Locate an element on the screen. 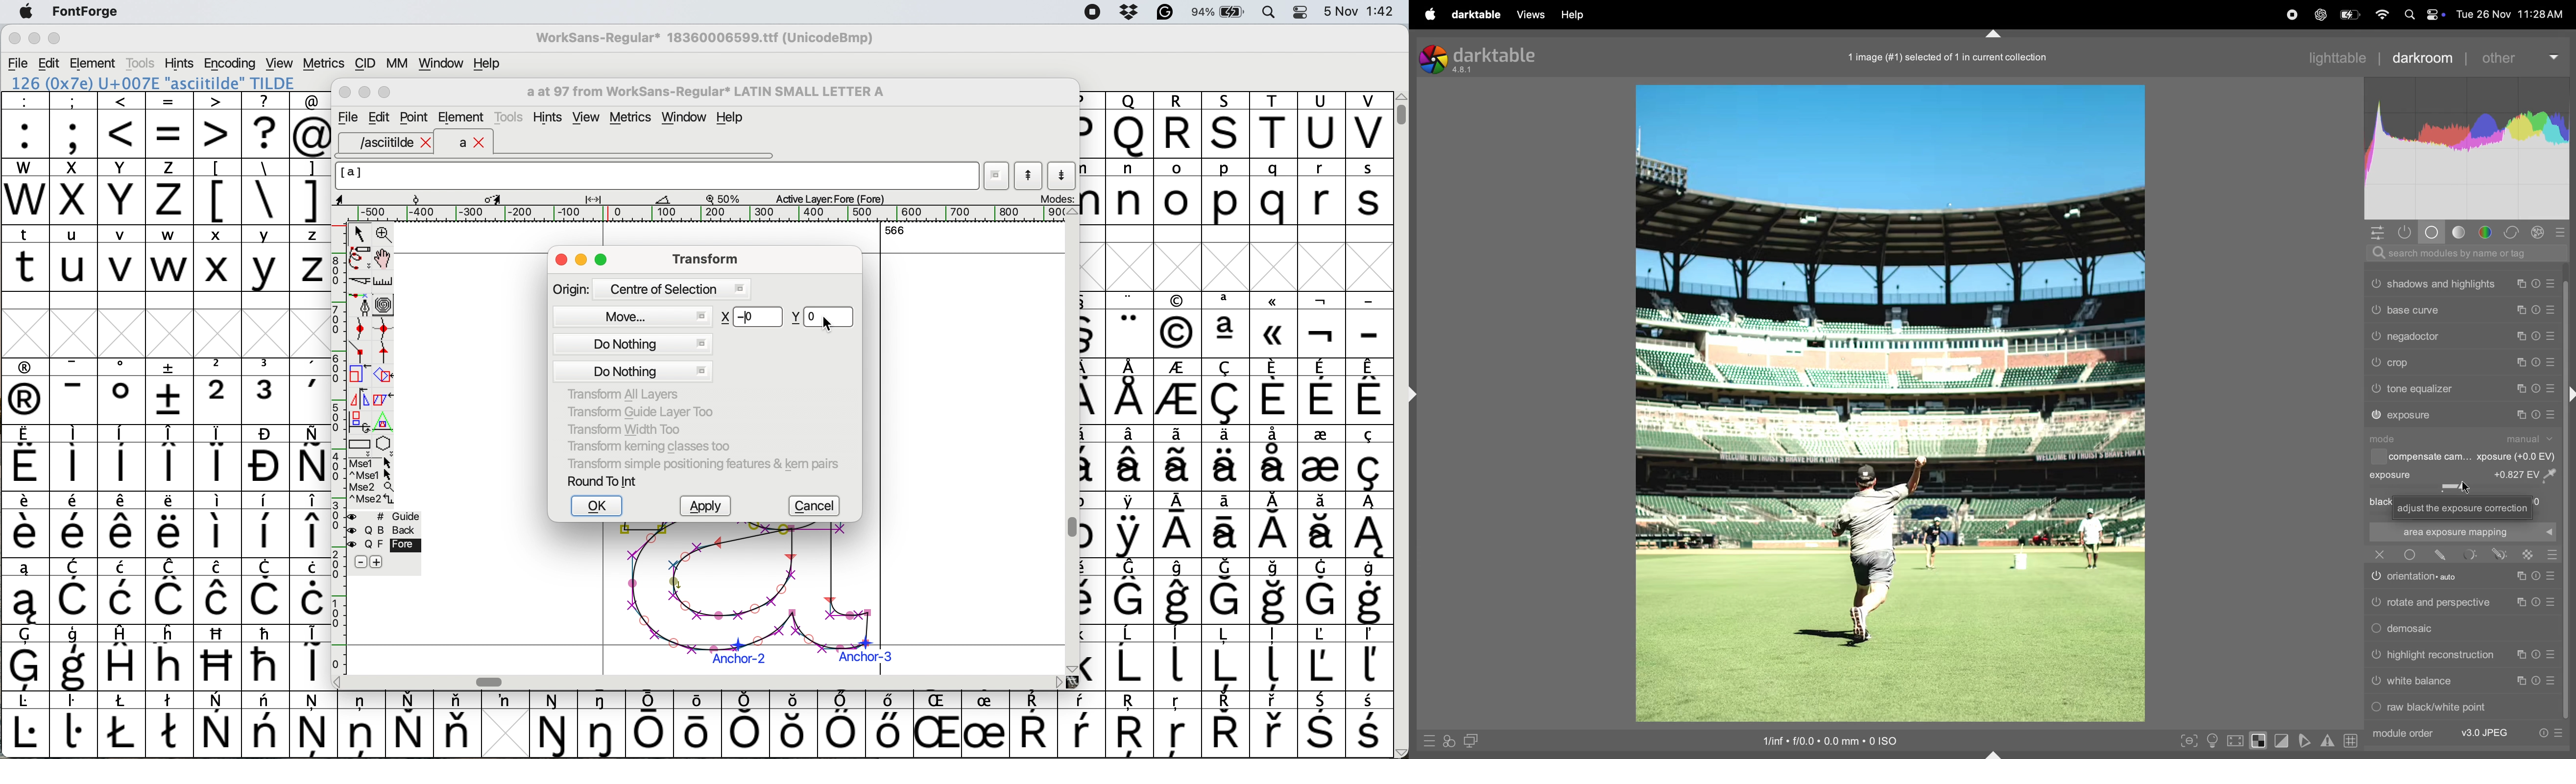 The height and width of the screenshot is (784, 2576). zoom in is located at coordinates (386, 236).